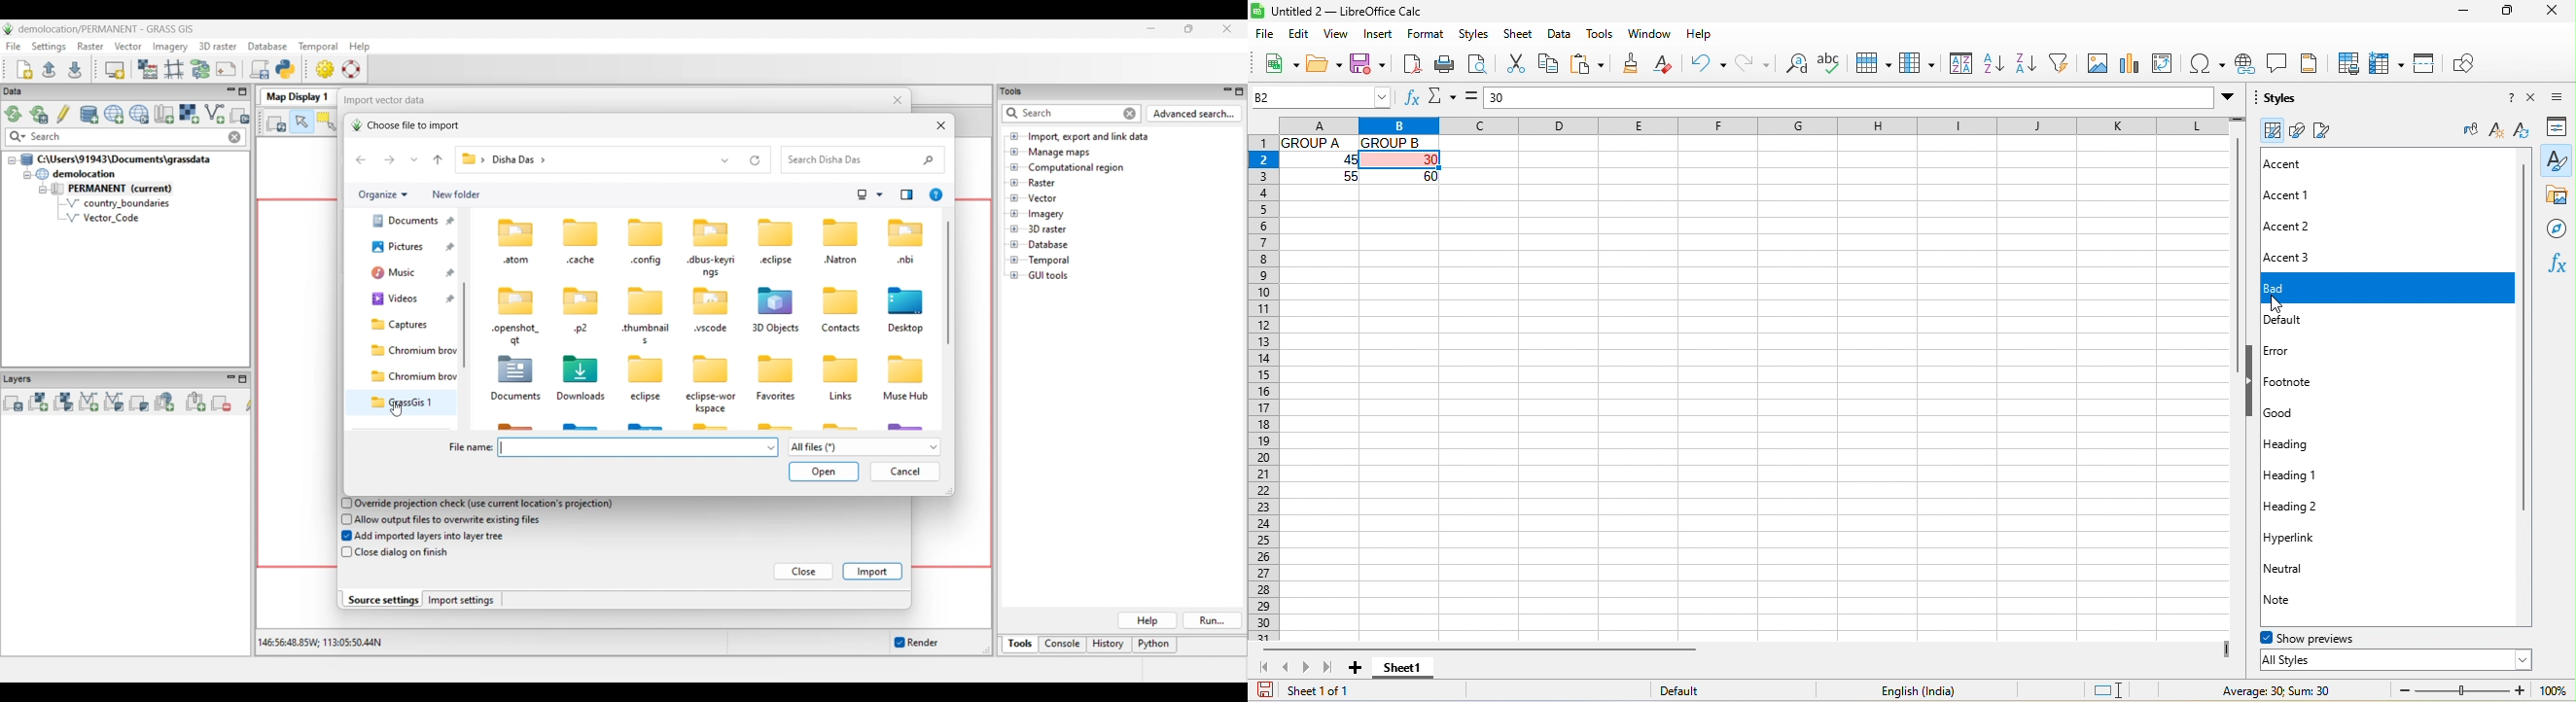 Image resolution: width=2576 pixels, height=728 pixels. I want to click on sort, so click(1958, 64).